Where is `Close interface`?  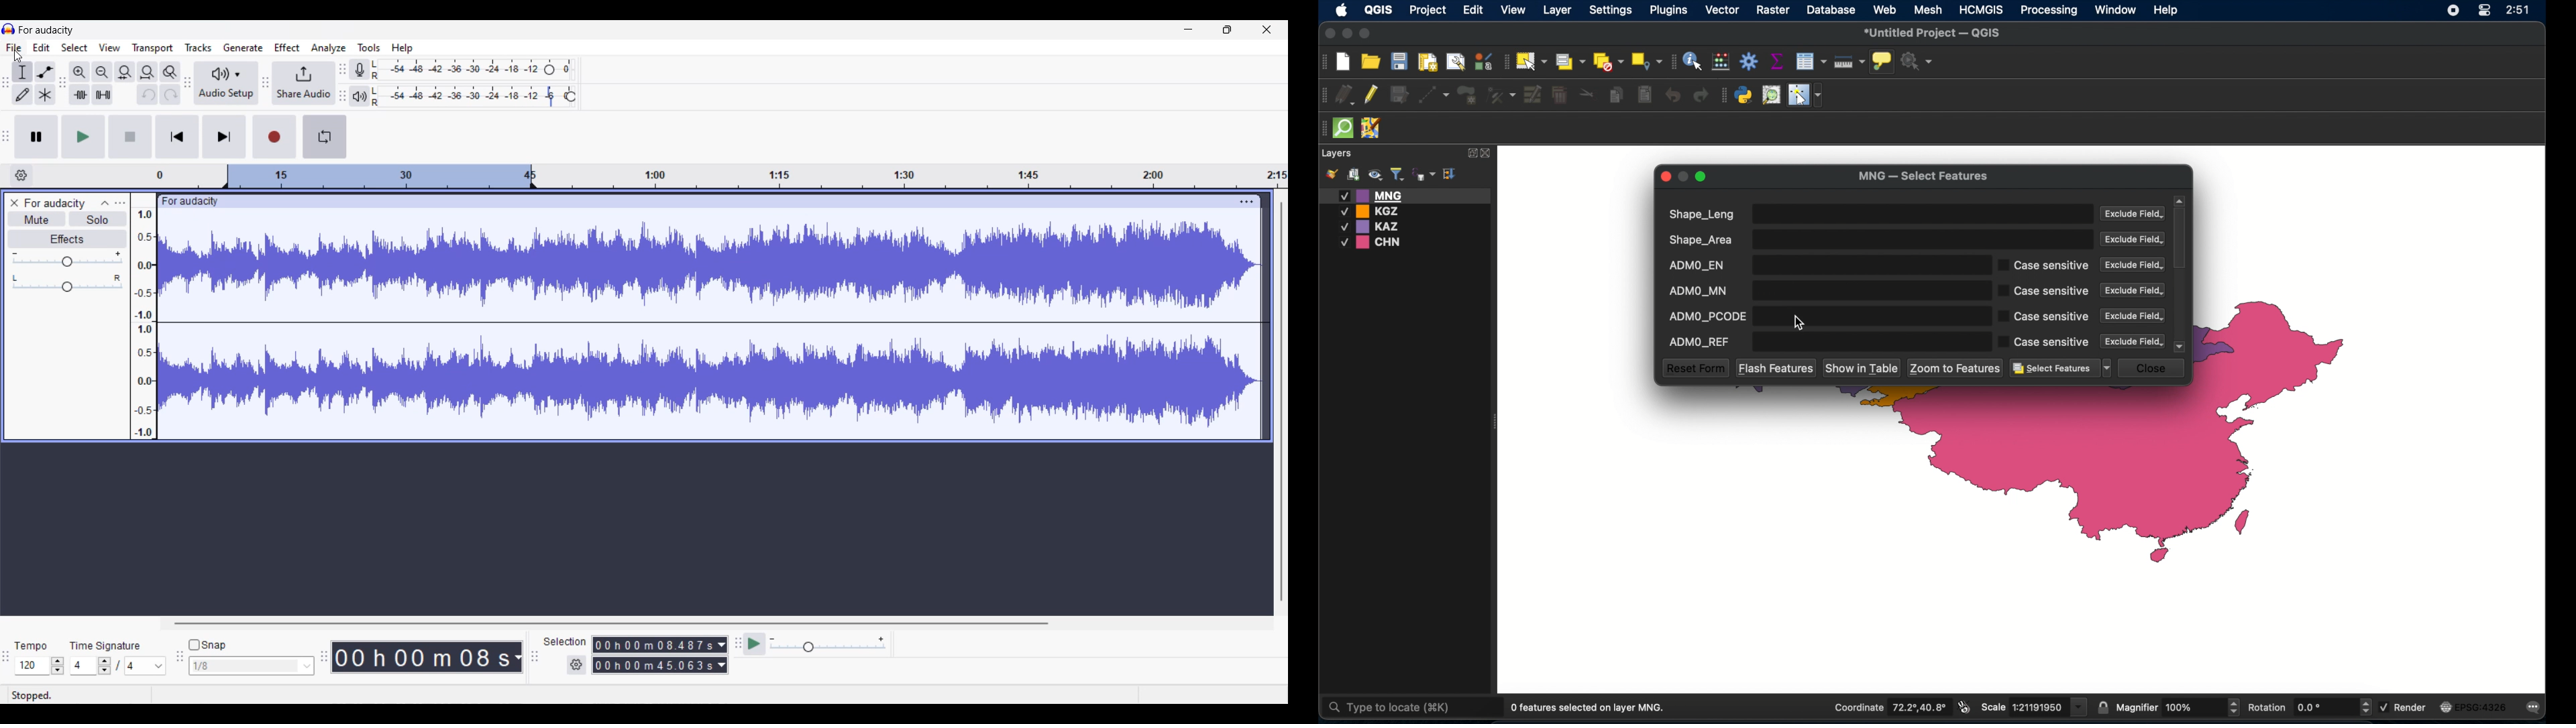 Close interface is located at coordinates (1267, 29).